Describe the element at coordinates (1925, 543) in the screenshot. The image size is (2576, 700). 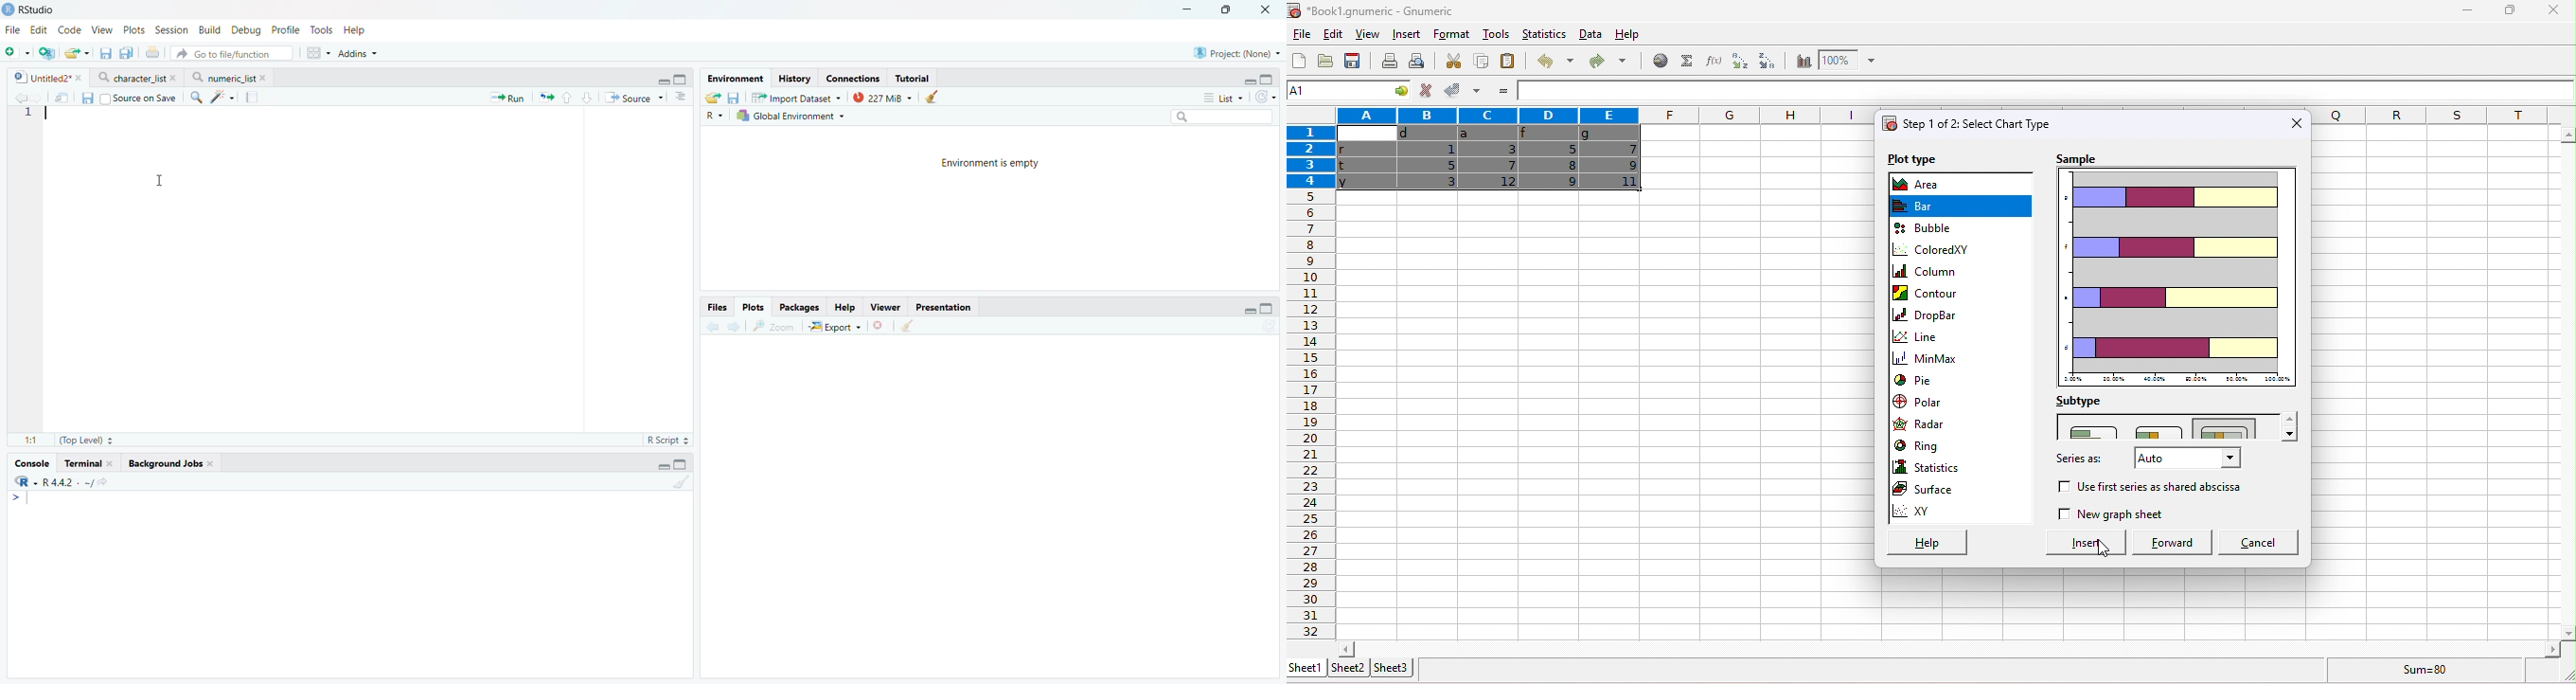
I see `help` at that location.